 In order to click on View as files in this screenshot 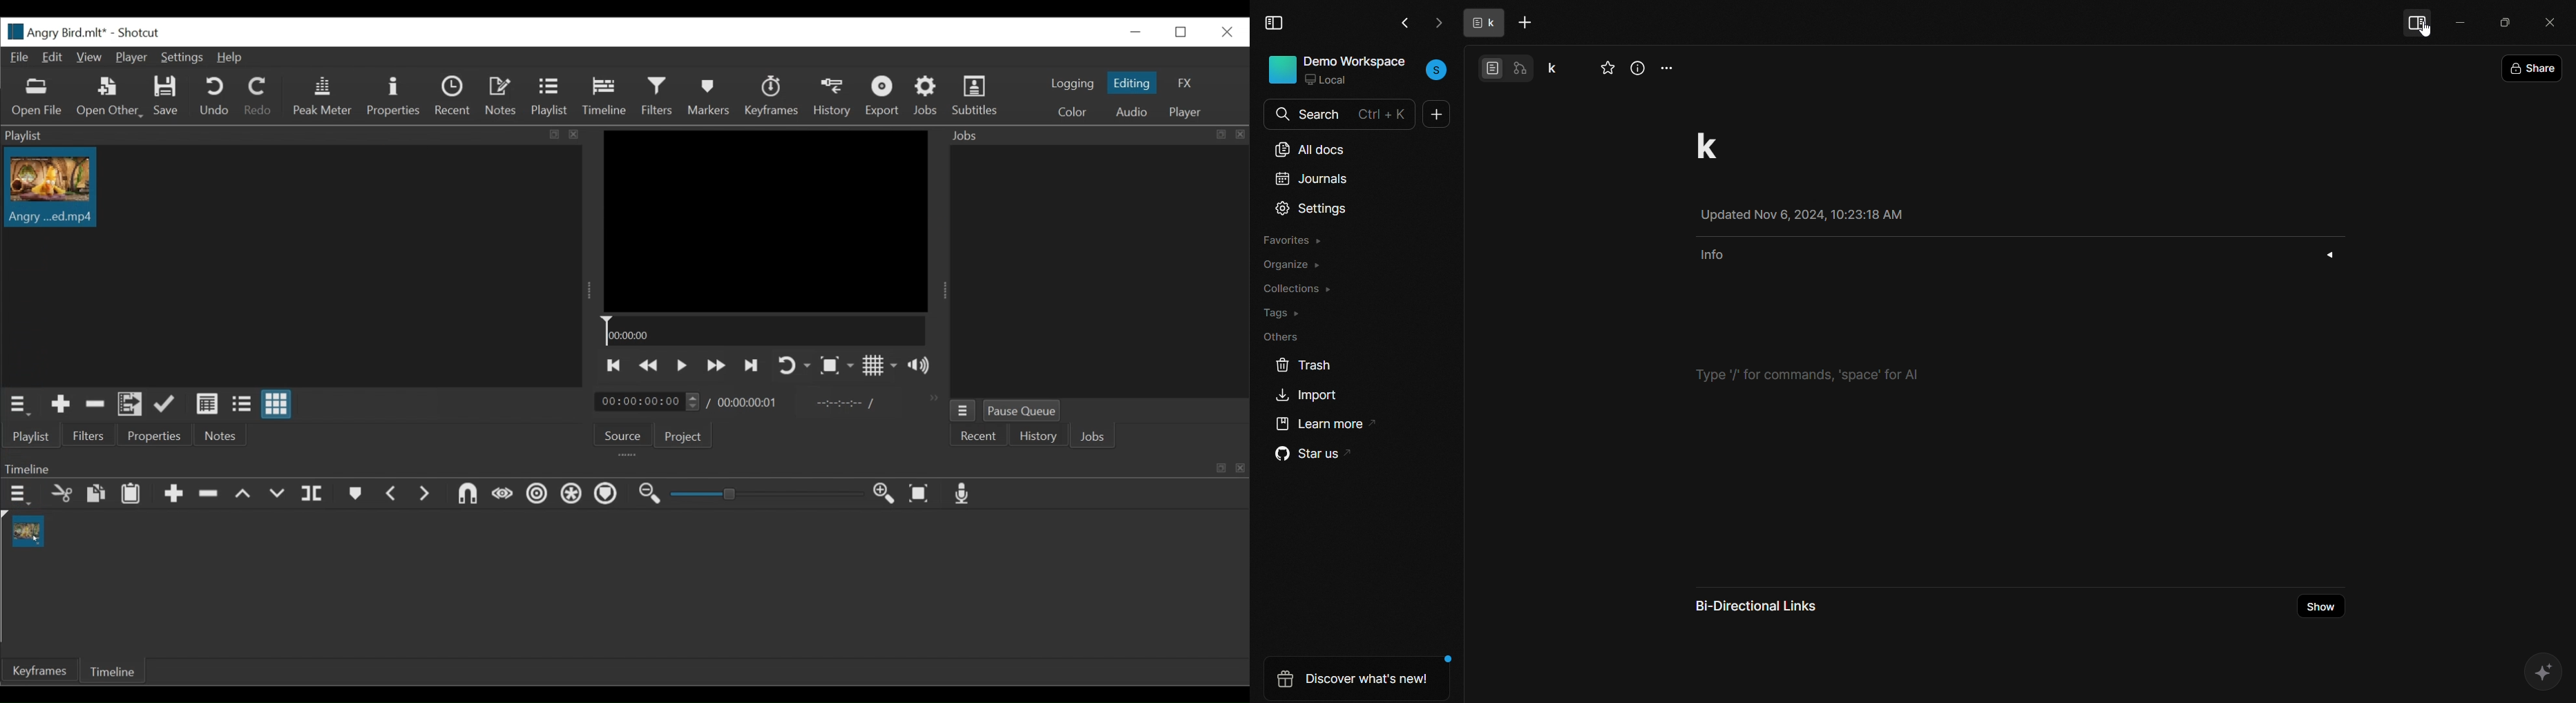, I will do `click(241, 404)`.